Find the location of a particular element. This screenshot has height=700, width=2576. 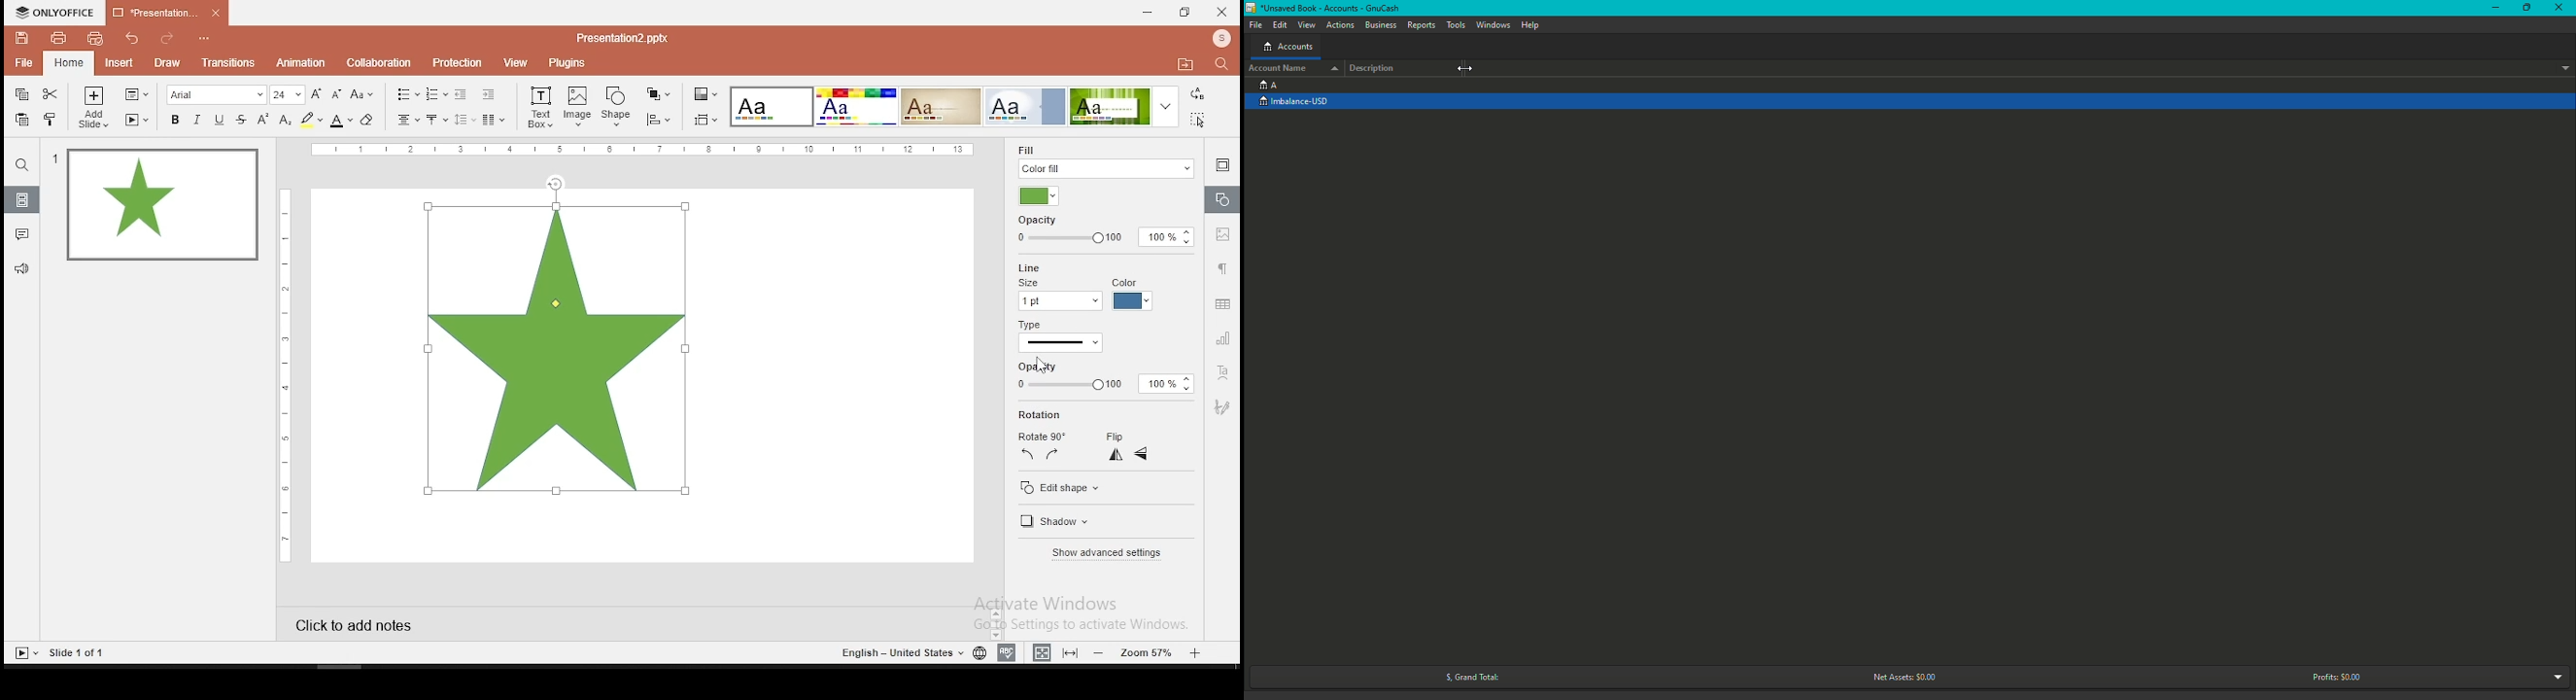

paste is located at coordinates (21, 120).